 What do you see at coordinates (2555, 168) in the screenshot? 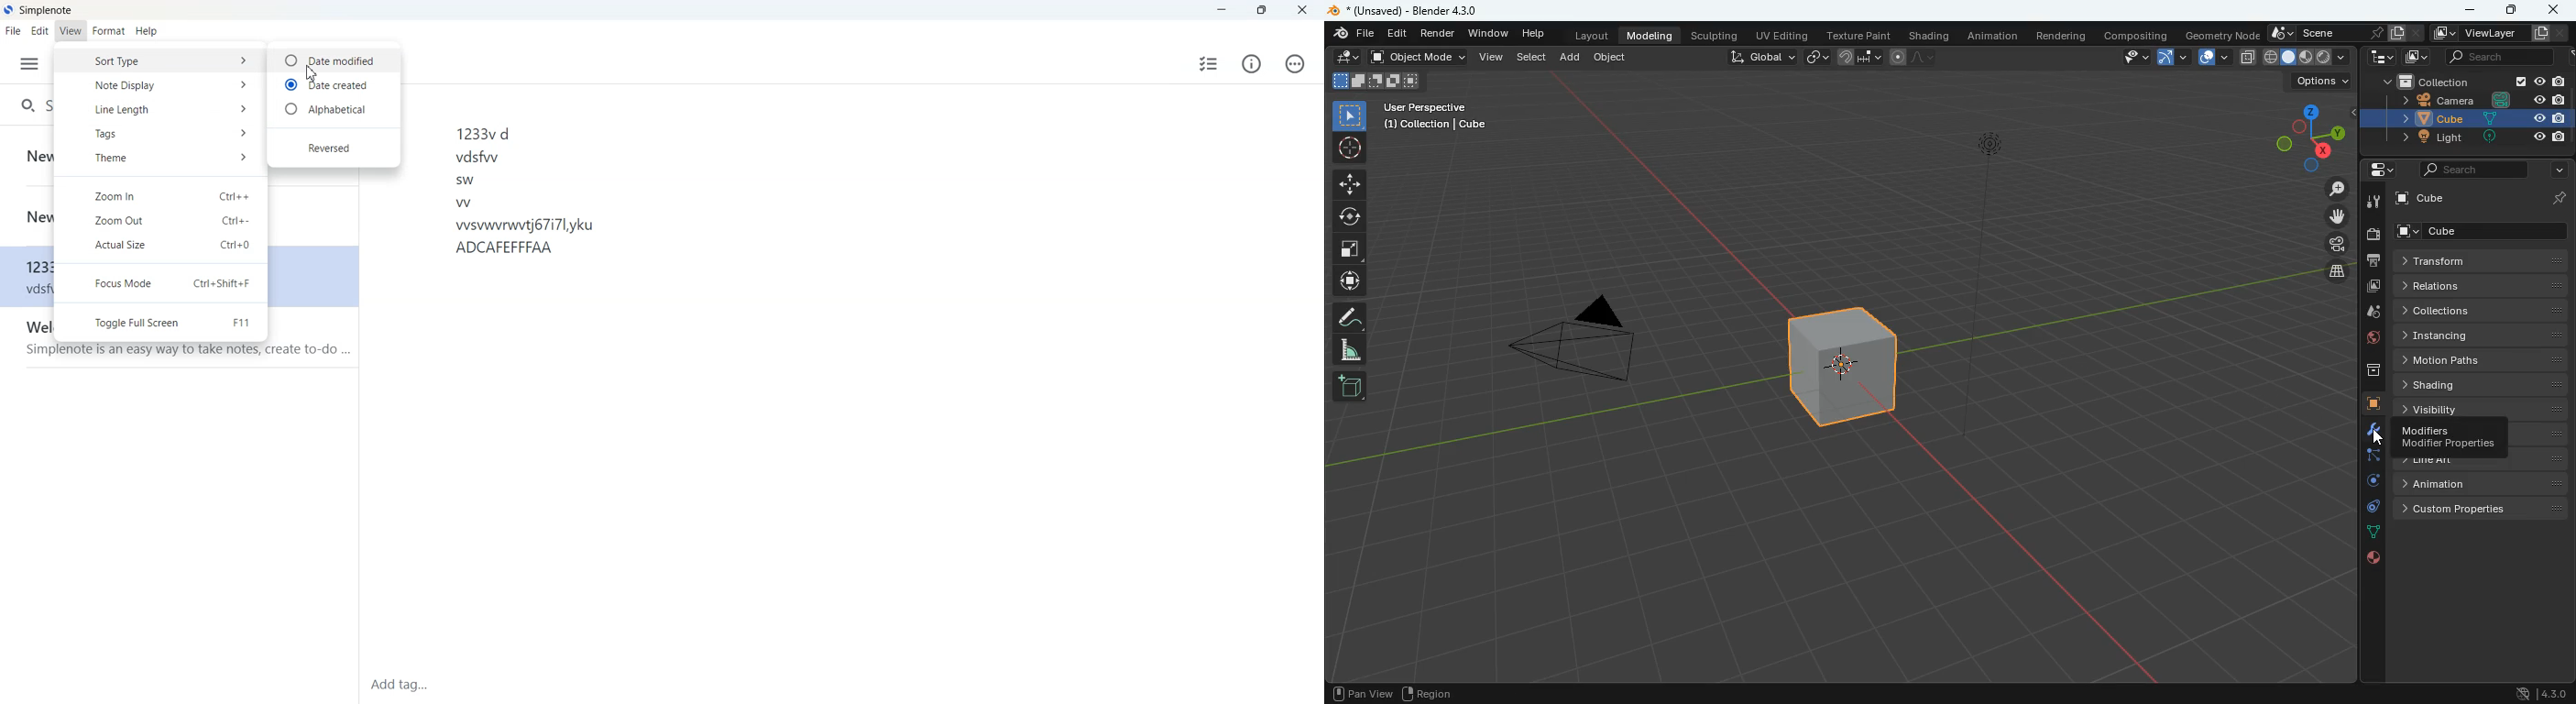
I see `more` at bounding box center [2555, 168].